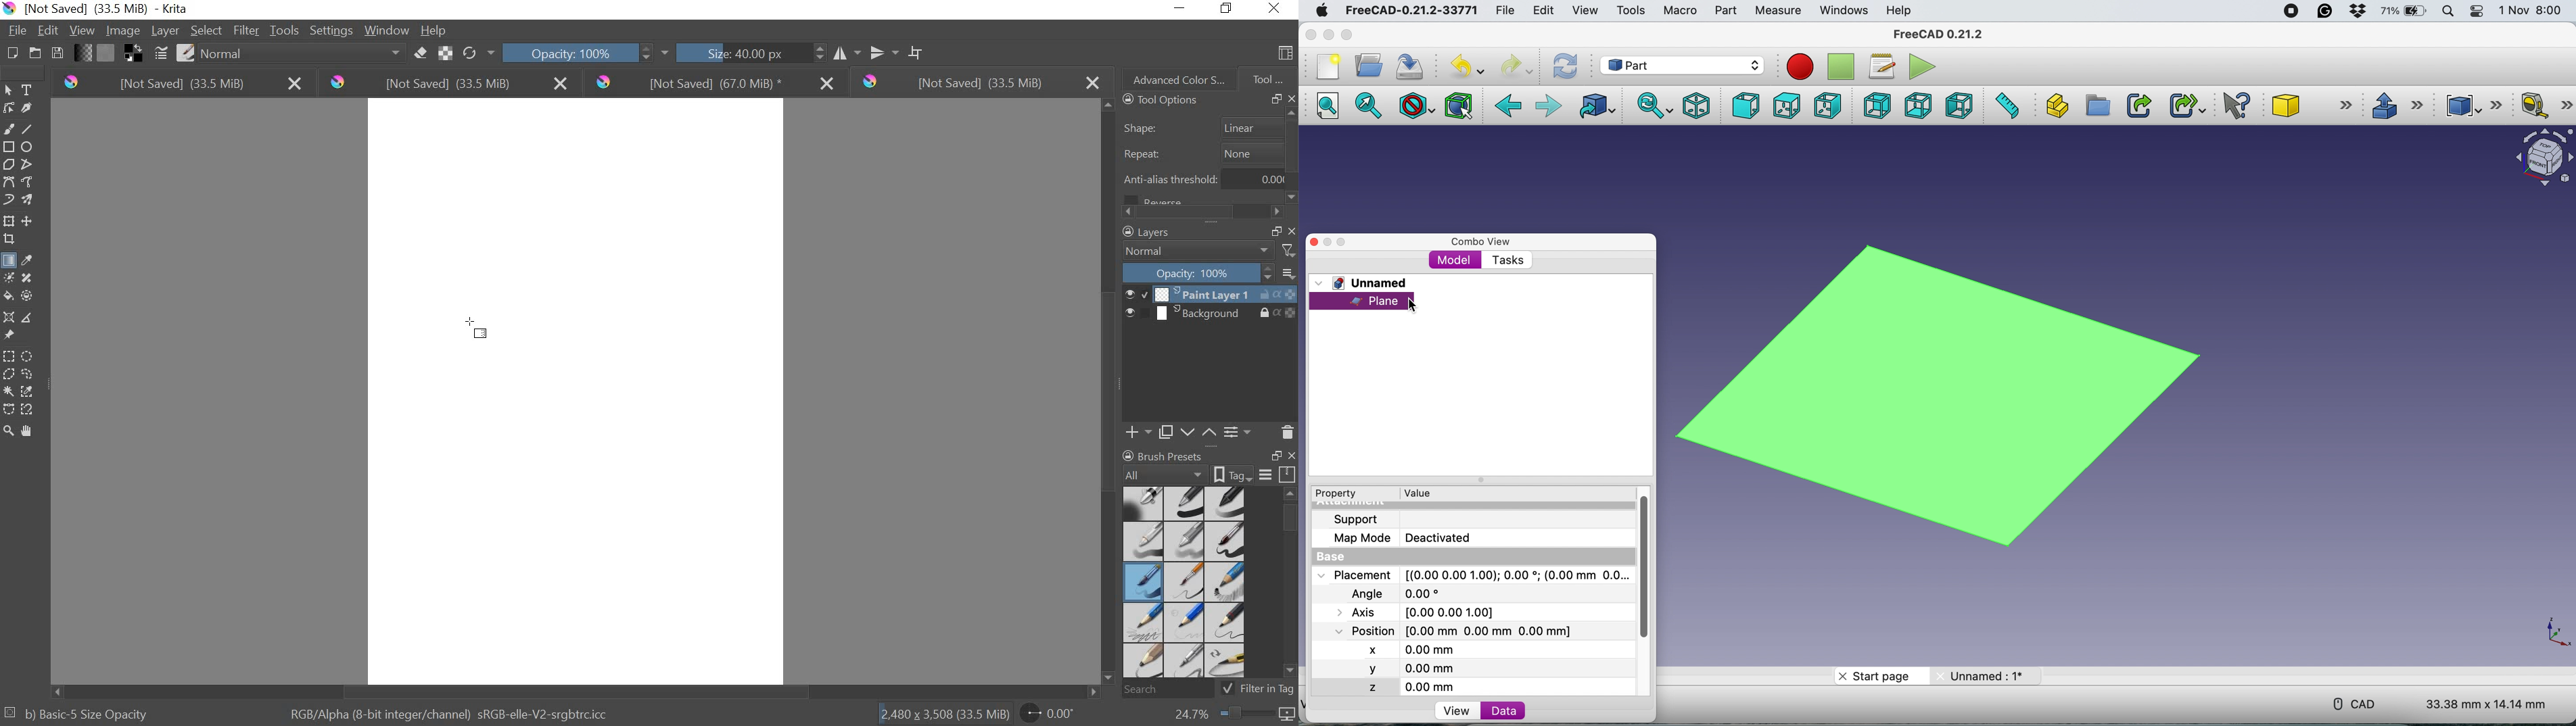  What do you see at coordinates (1924, 67) in the screenshot?
I see `execute macros` at bounding box center [1924, 67].